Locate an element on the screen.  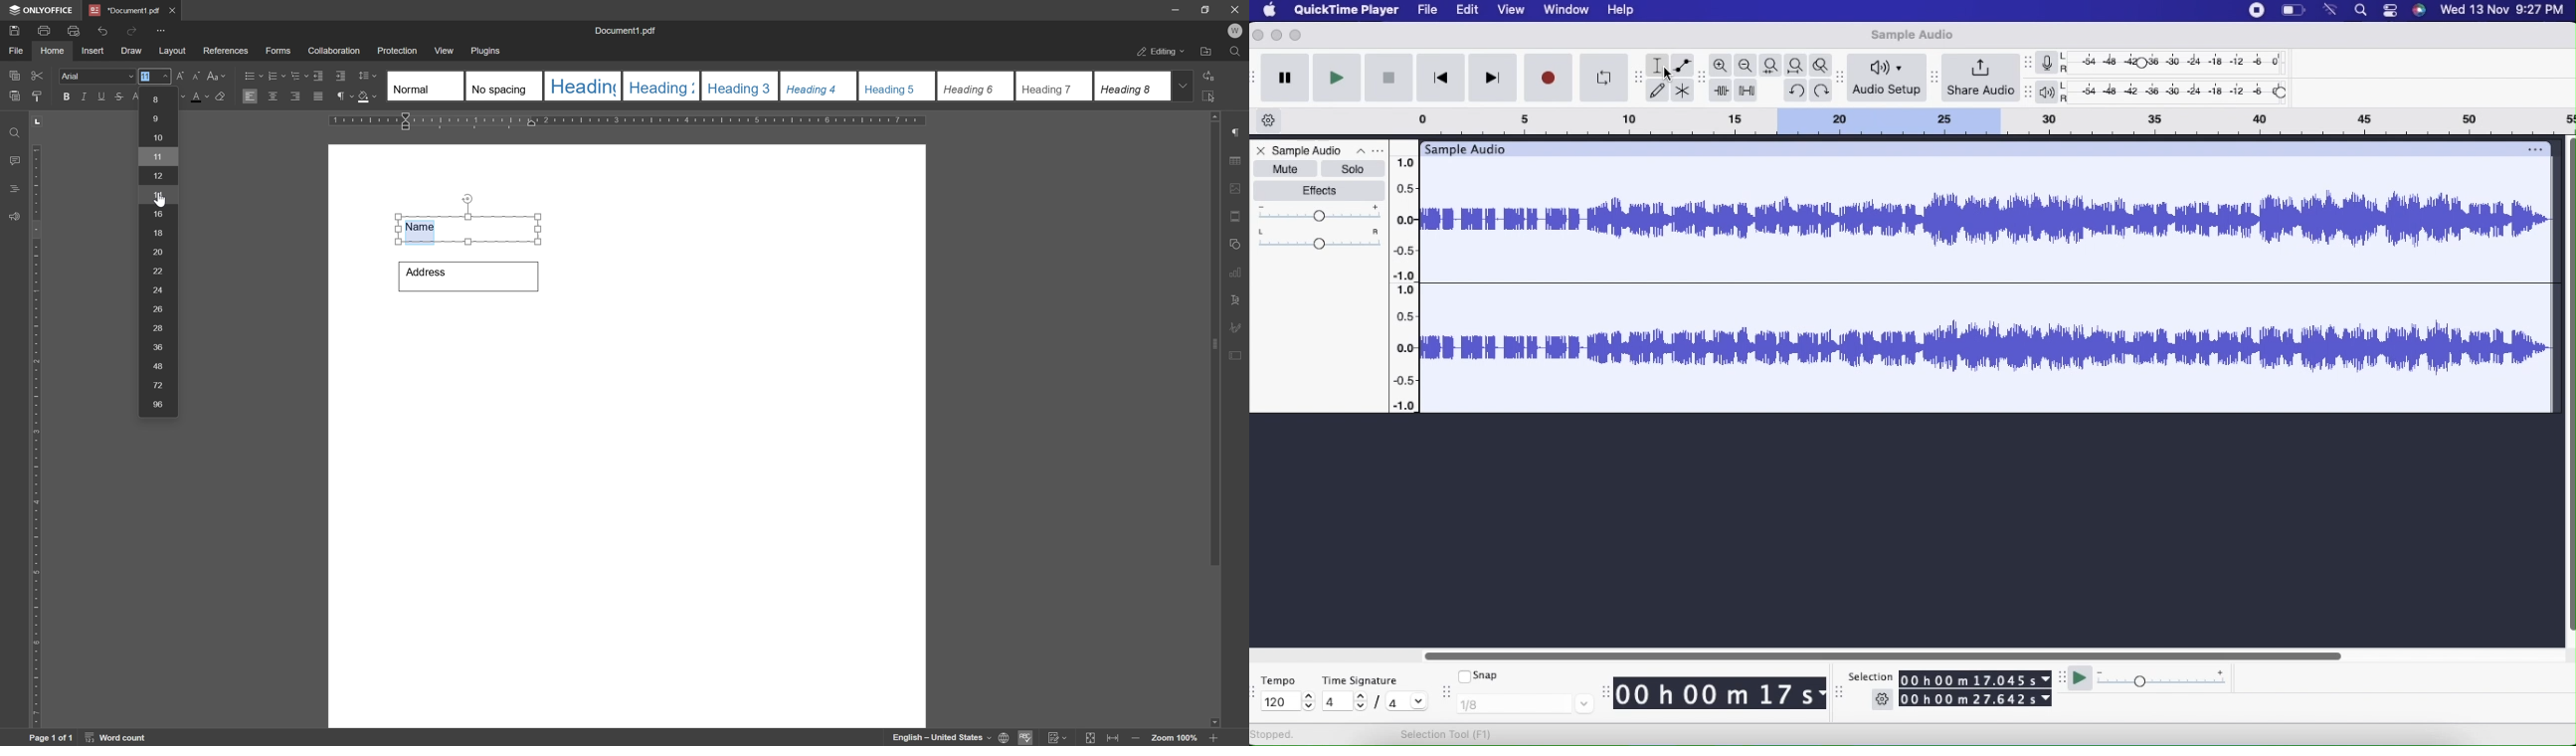
00 h 00 m 27.642 s is located at coordinates (1976, 700).